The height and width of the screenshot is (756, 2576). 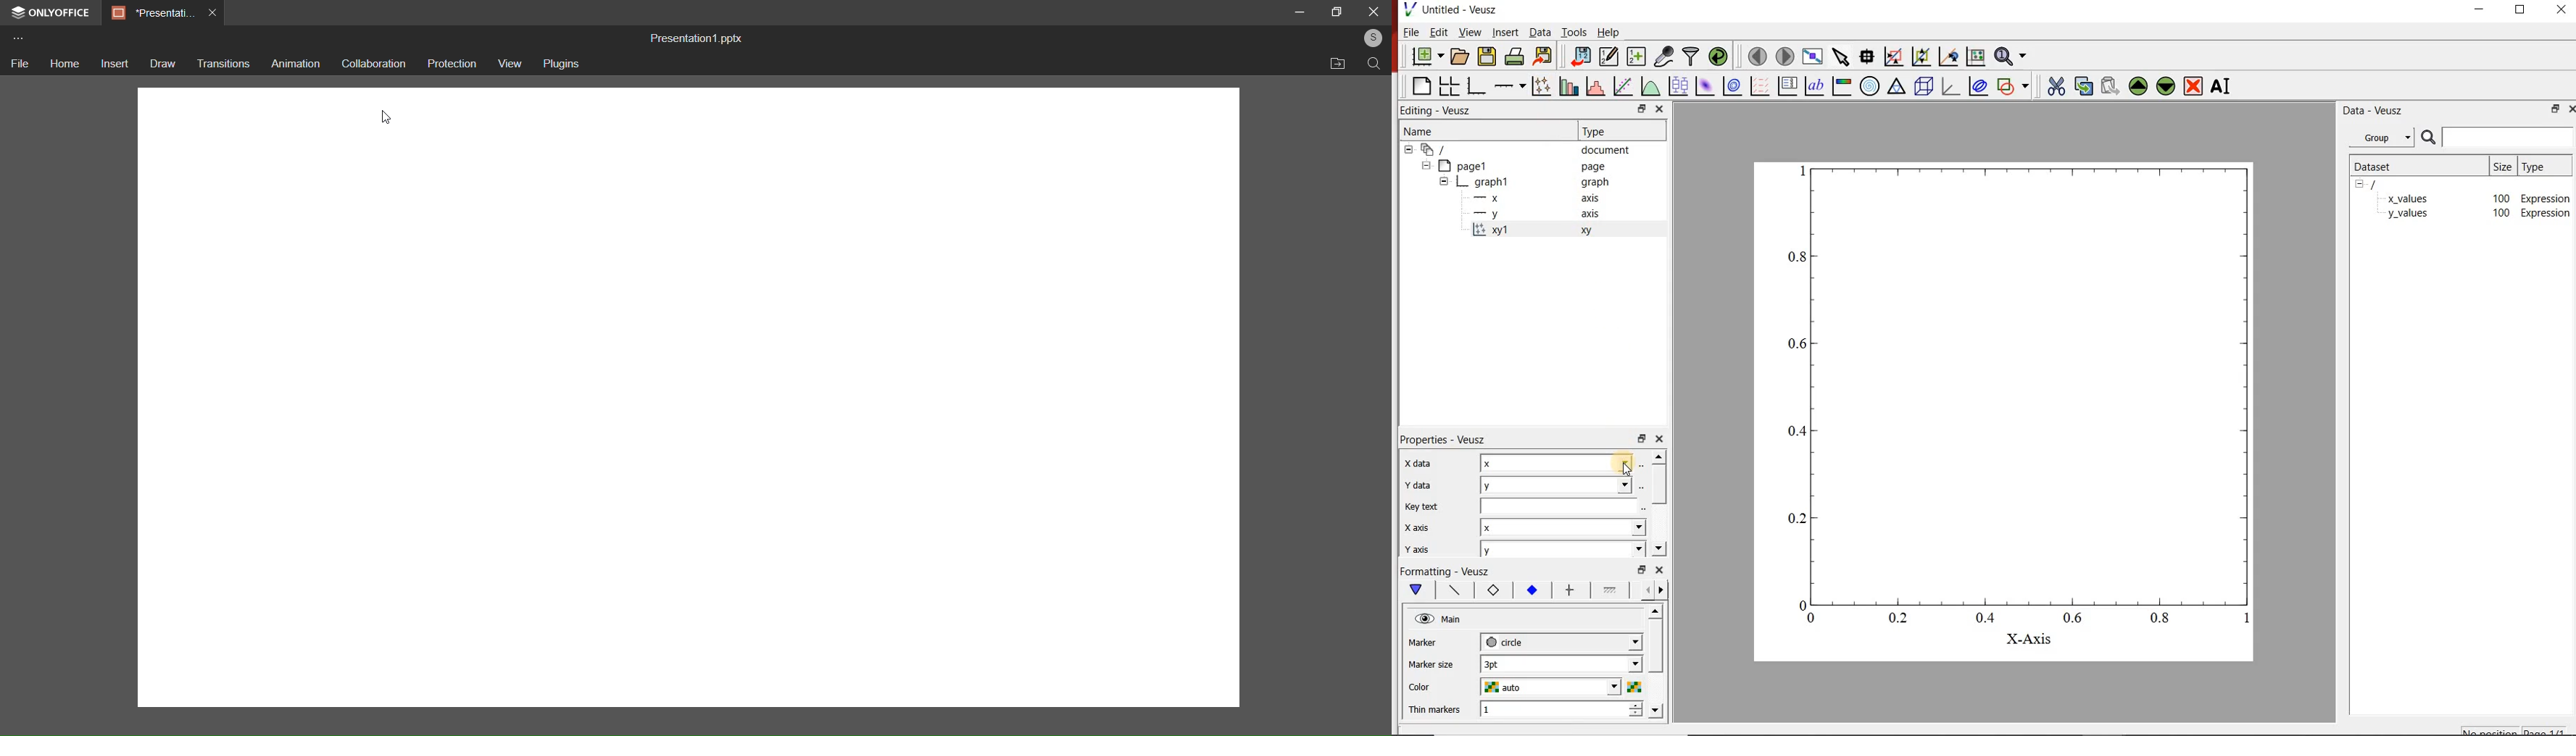 What do you see at coordinates (1490, 231) in the screenshot?
I see `x='x', y='y', marker='circle'` at bounding box center [1490, 231].